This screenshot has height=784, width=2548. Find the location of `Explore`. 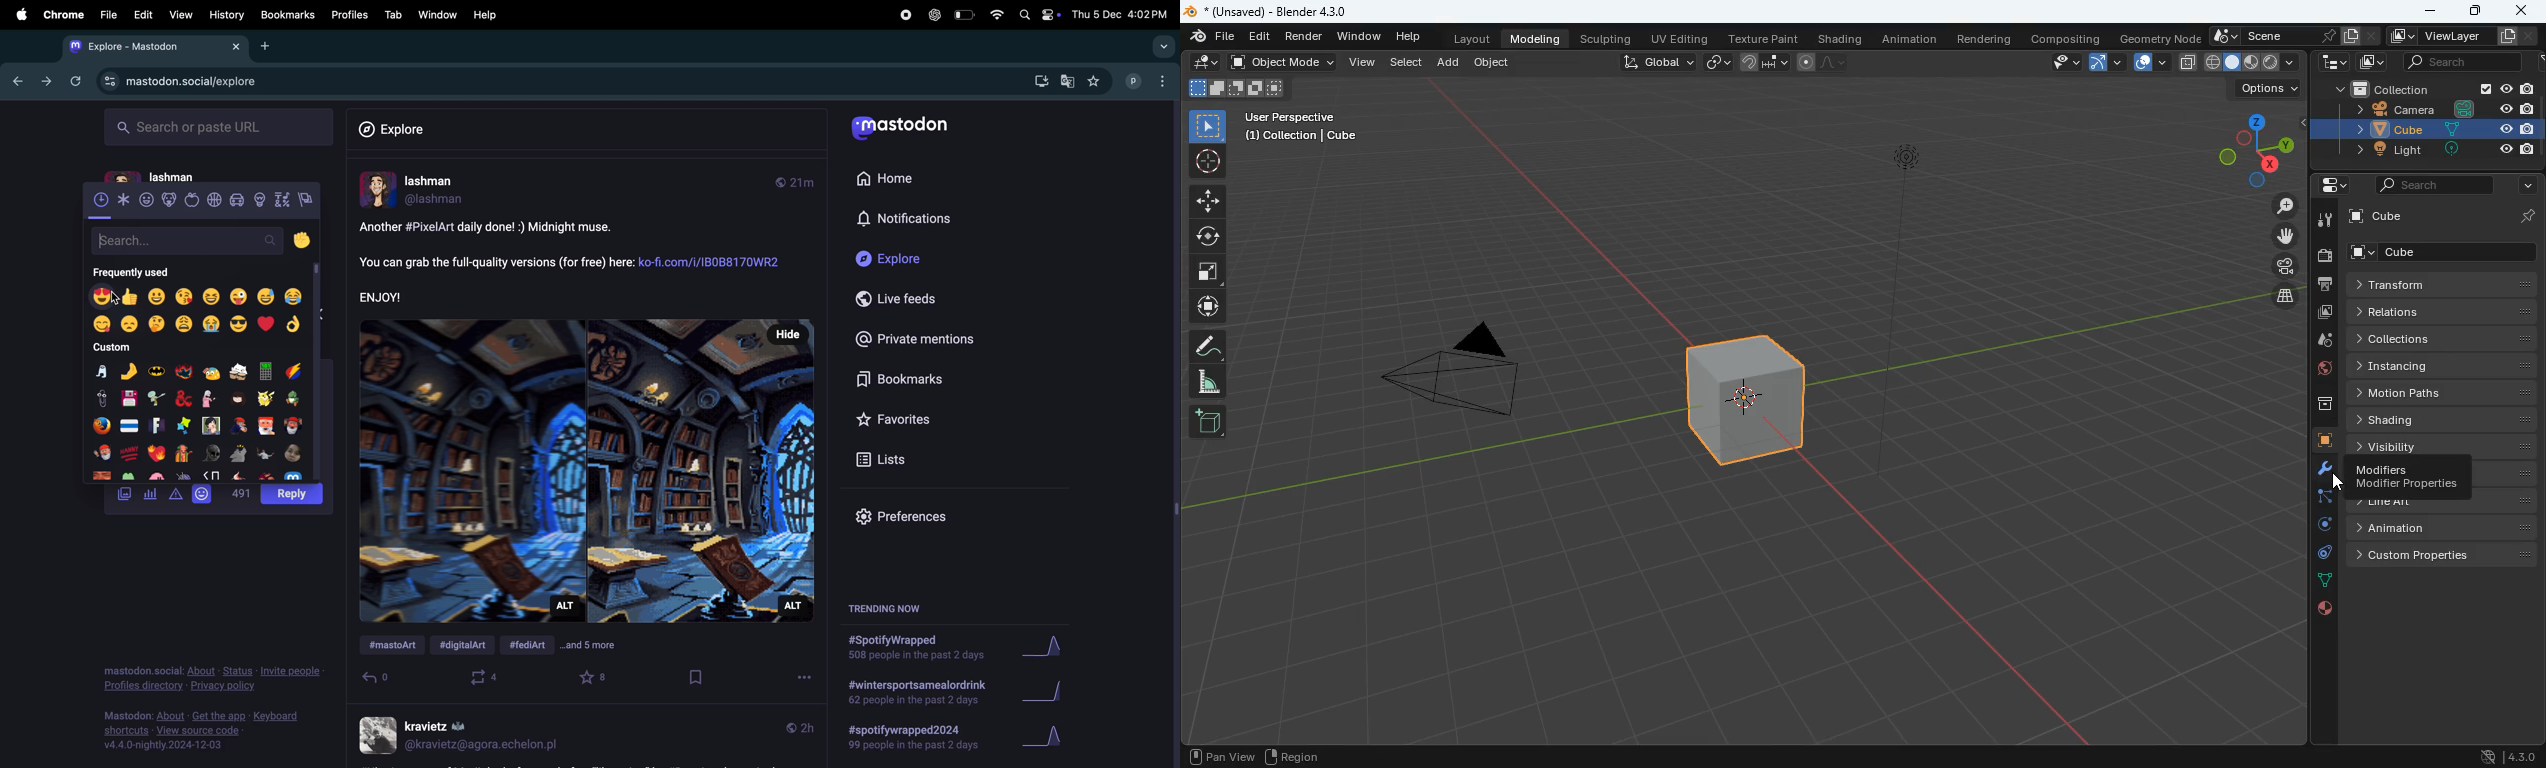

Explore is located at coordinates (915, 261).